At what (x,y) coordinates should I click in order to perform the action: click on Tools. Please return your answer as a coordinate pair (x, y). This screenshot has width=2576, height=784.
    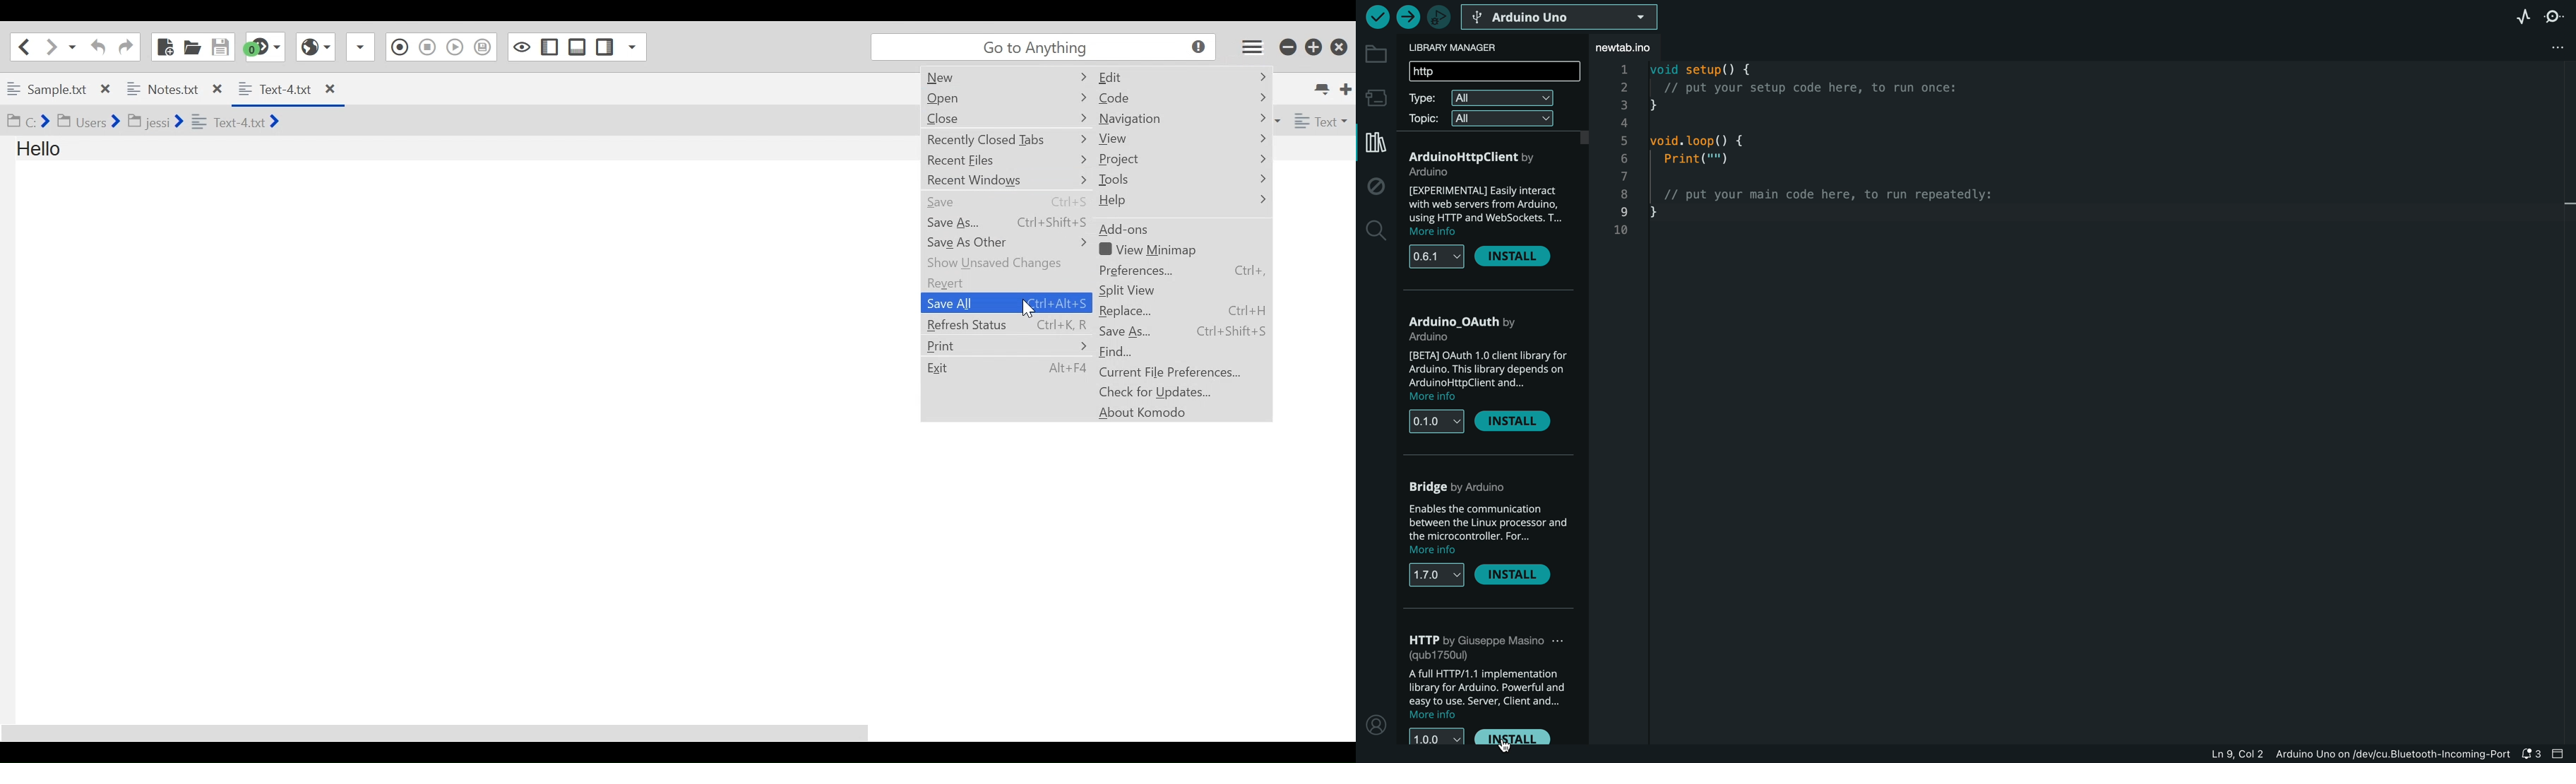
    Looking at the image, I should click on (1183, 177).